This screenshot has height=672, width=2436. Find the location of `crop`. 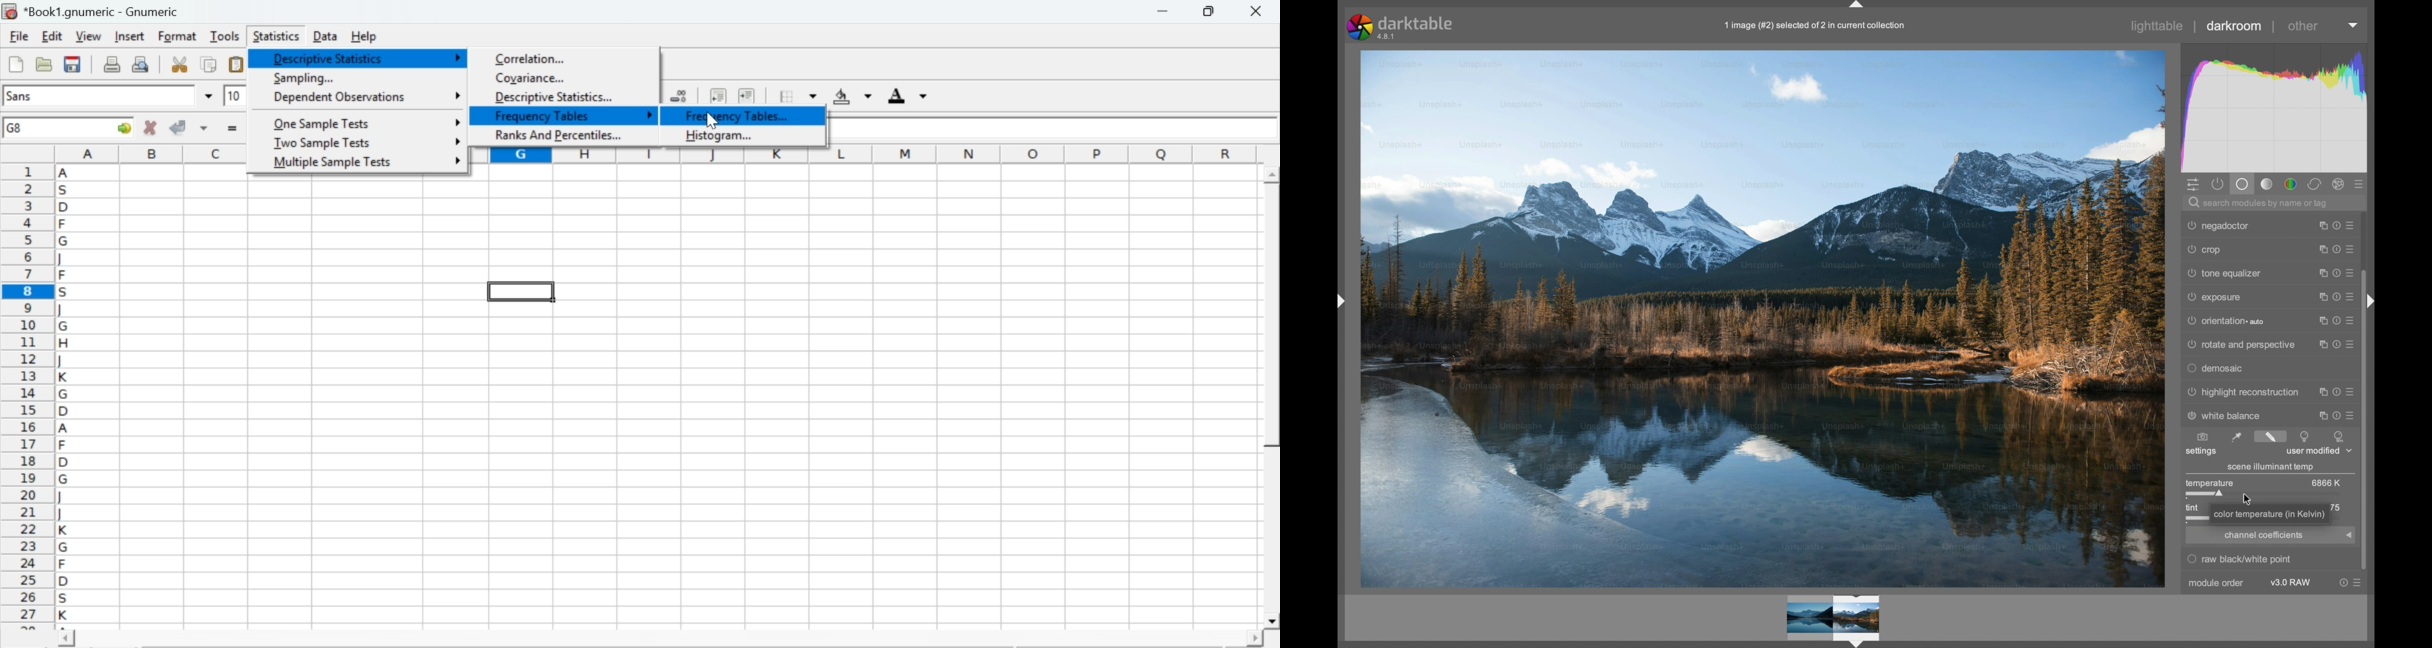

crop is located at coordinates (2204, 248).